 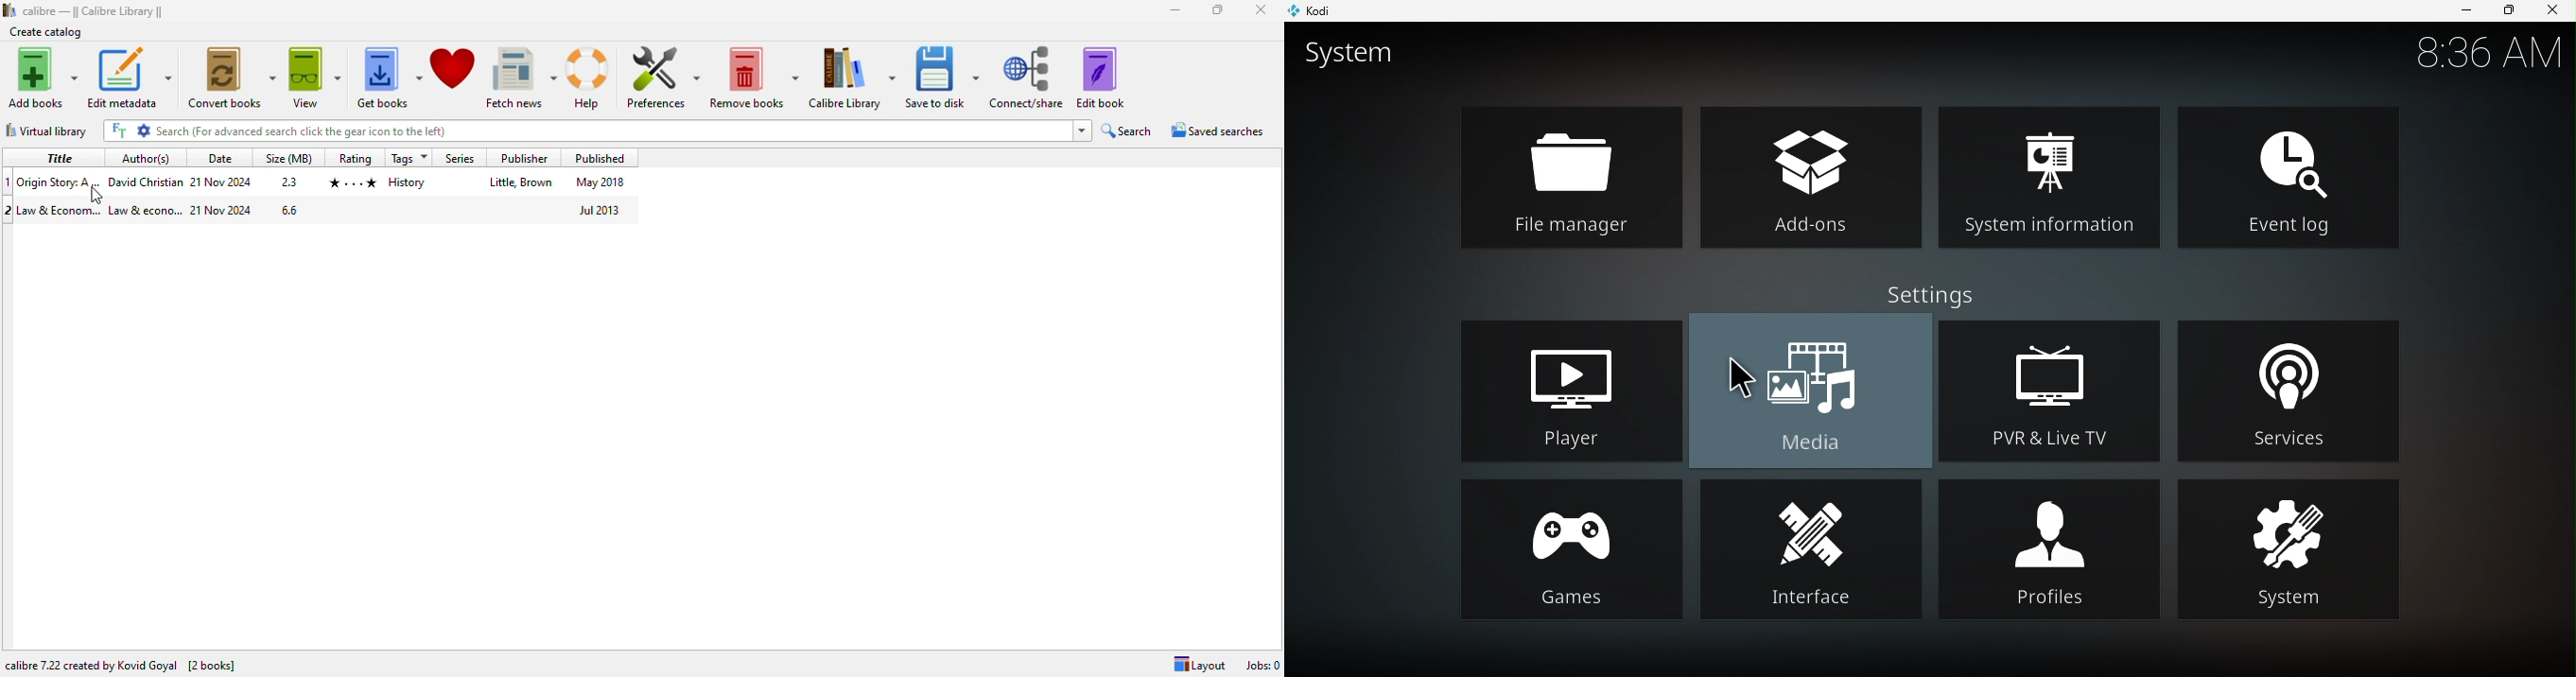 I want to click on author, so click(x=146, y=211).